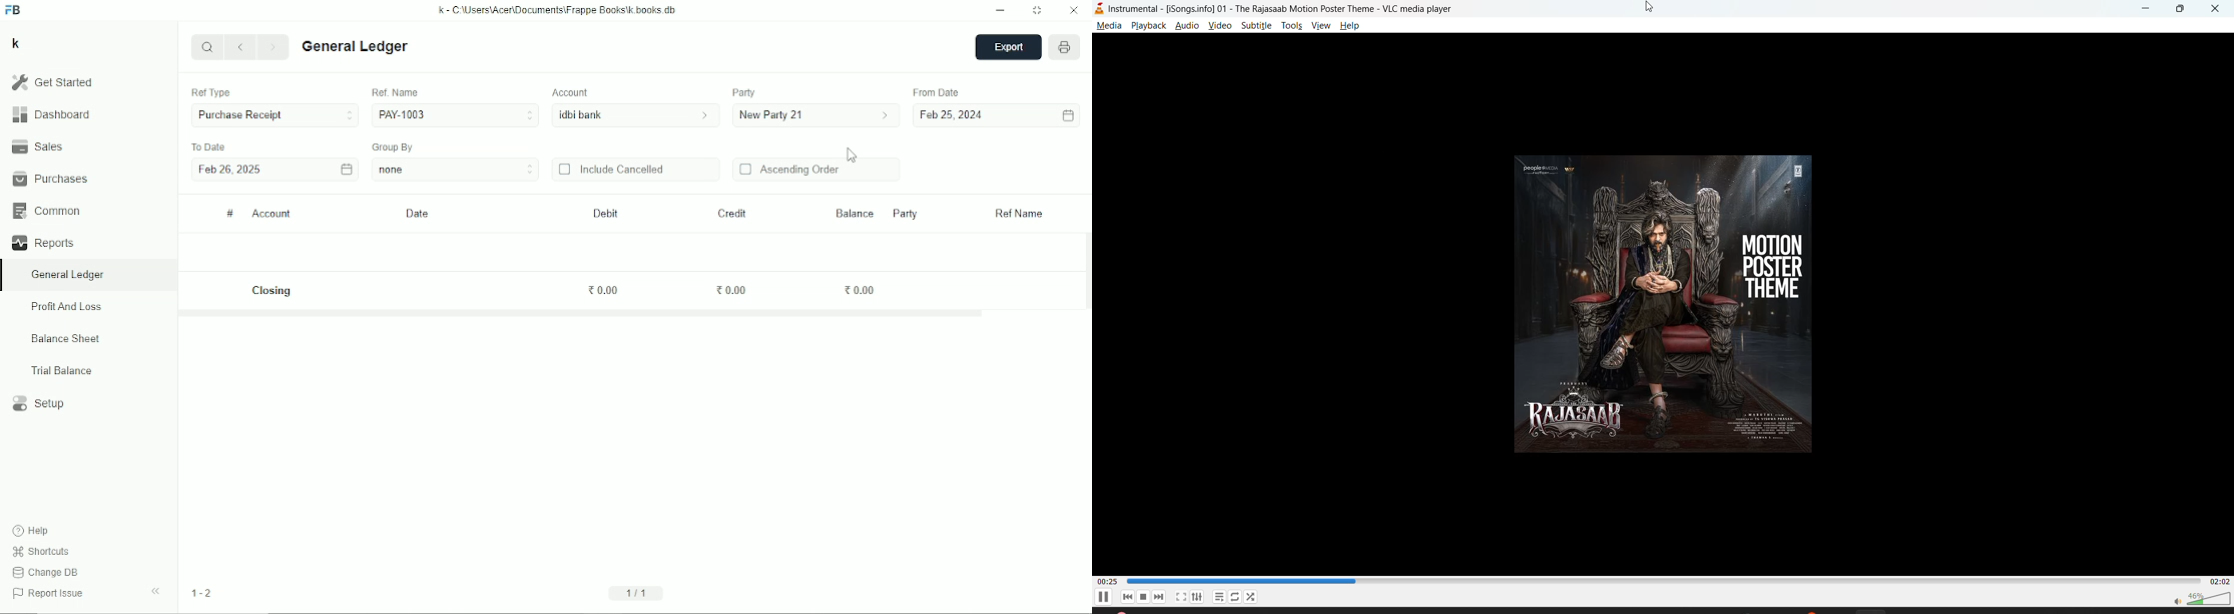 The height and width of the screenshot is (616, 2240). What do you see at coordinates (1188, 26) in the screenshot?
I see `audio` at bounding box center [1188, 26].